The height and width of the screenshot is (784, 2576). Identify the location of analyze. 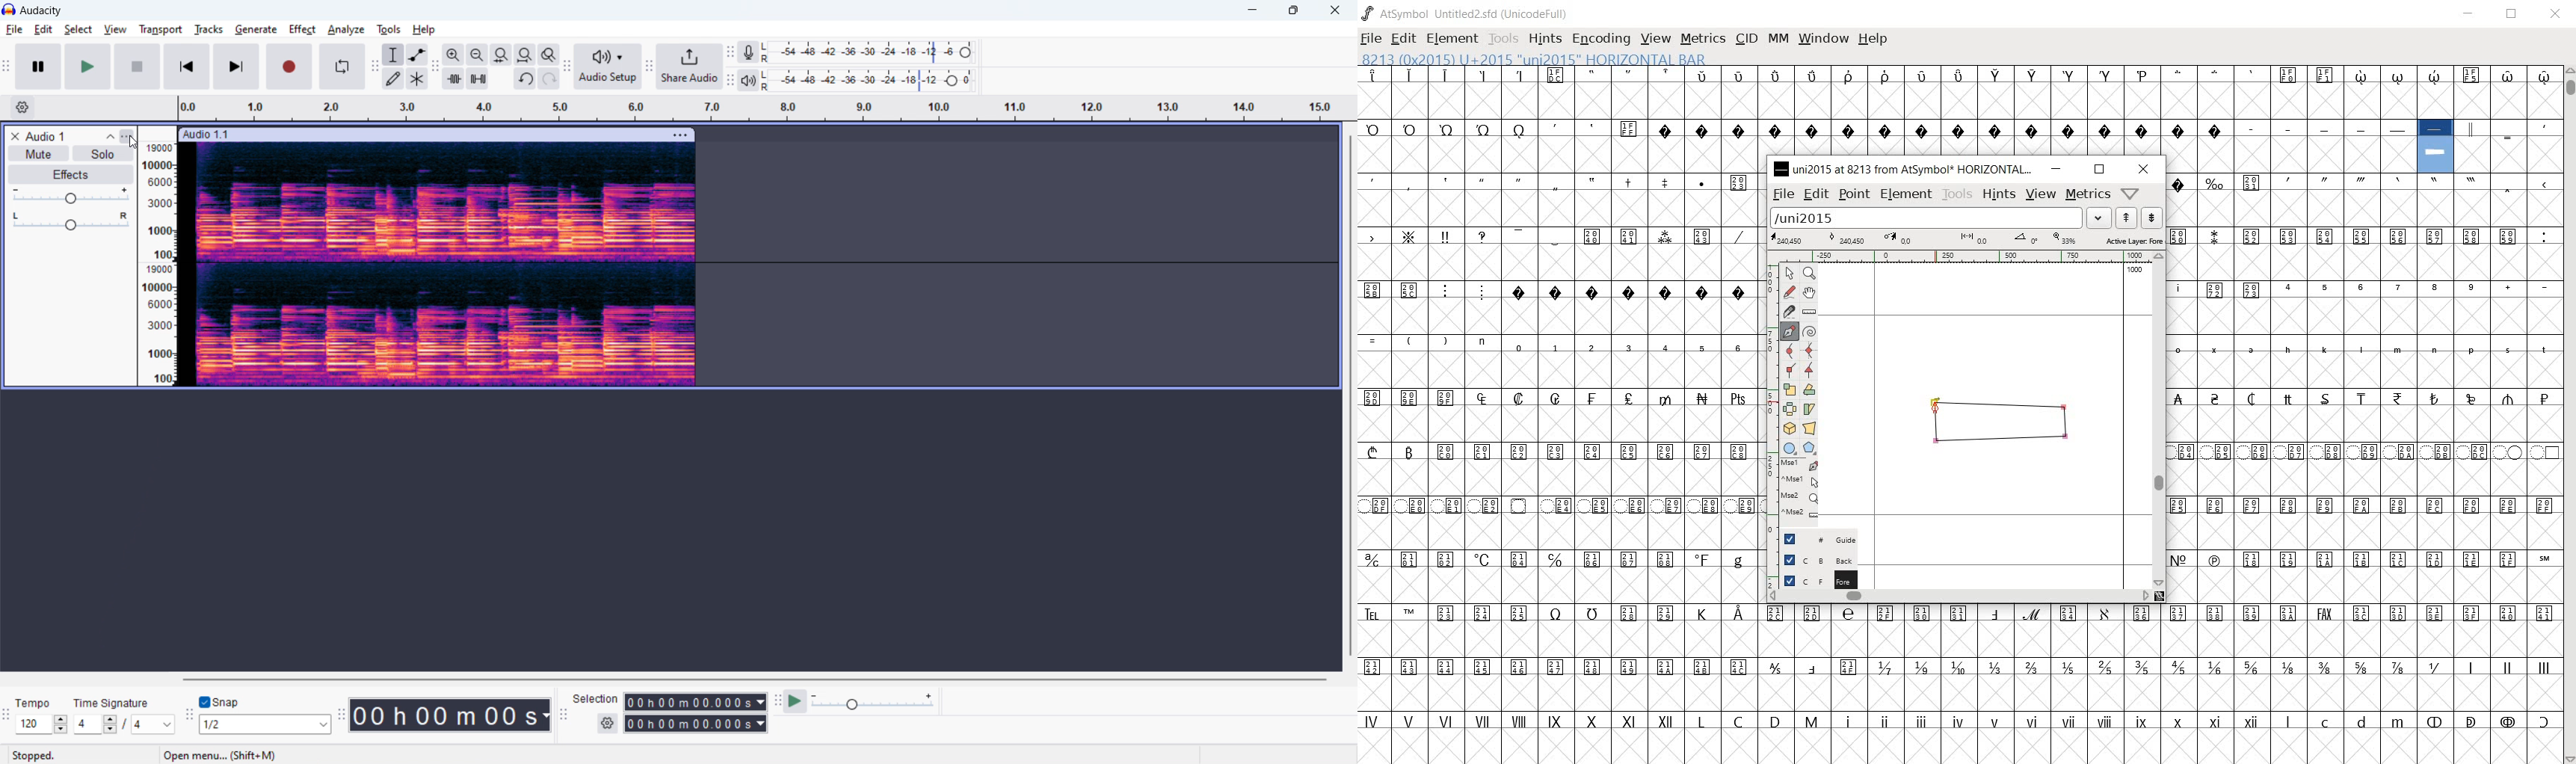
(347, 28).